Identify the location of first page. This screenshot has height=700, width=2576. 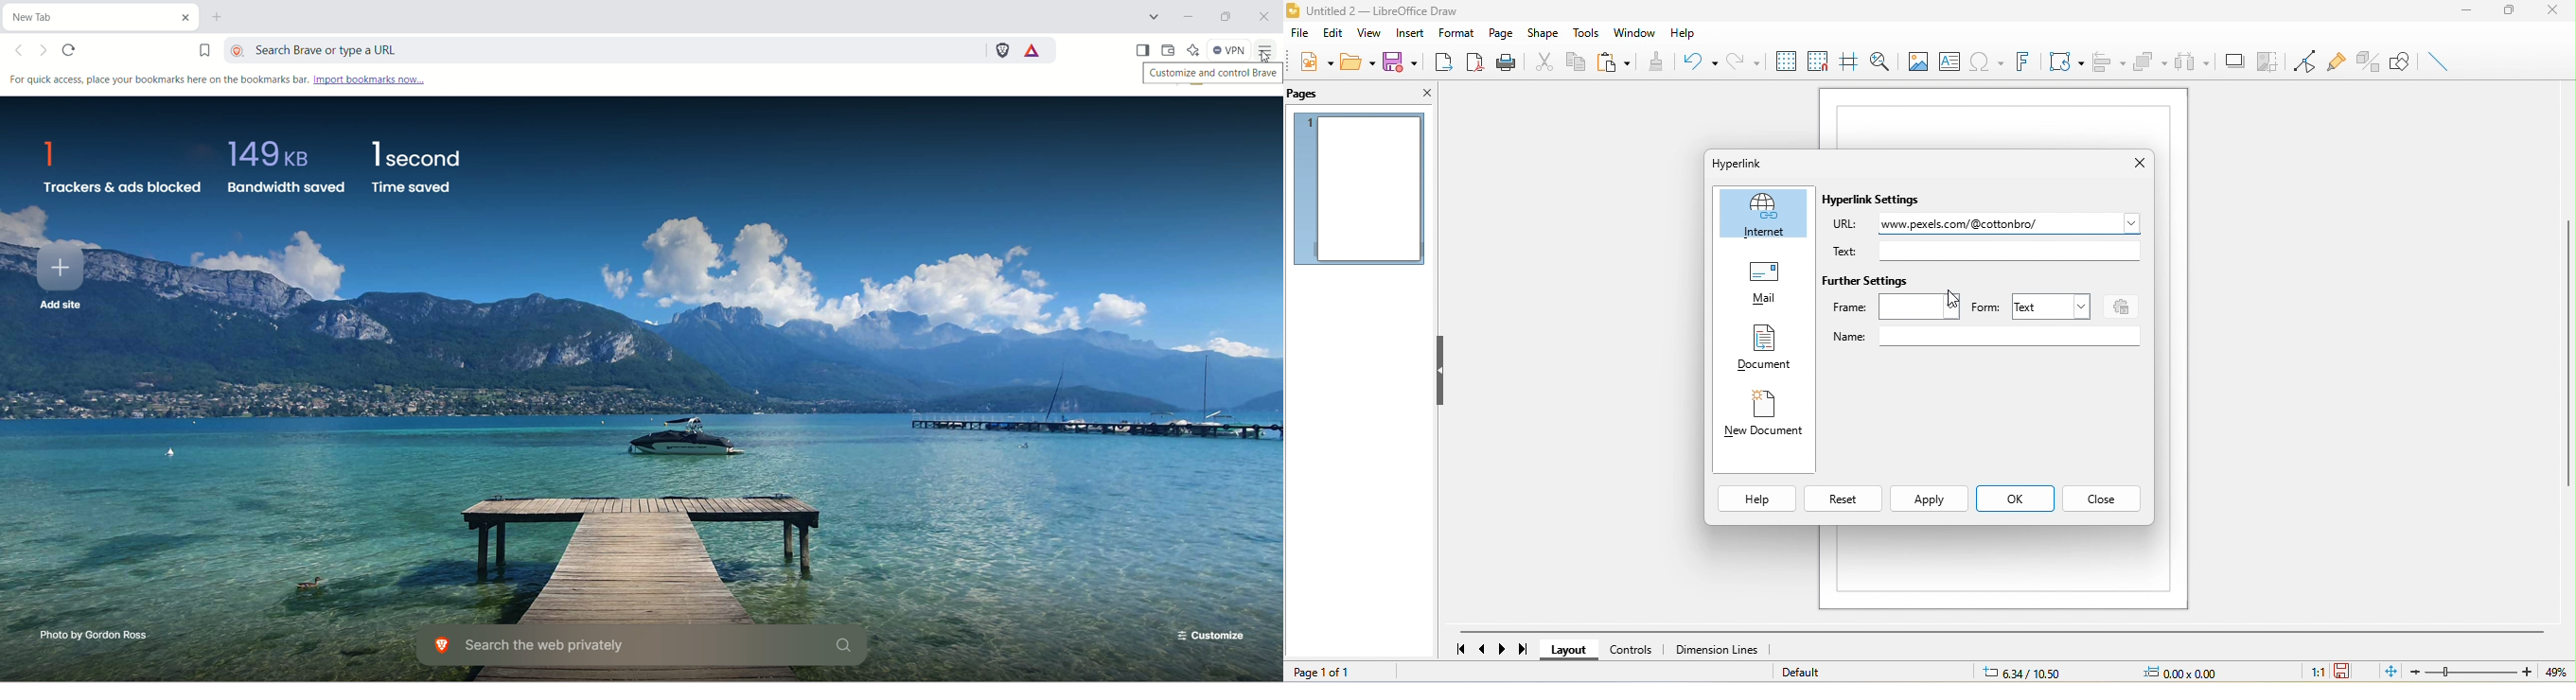
(1460, 650).